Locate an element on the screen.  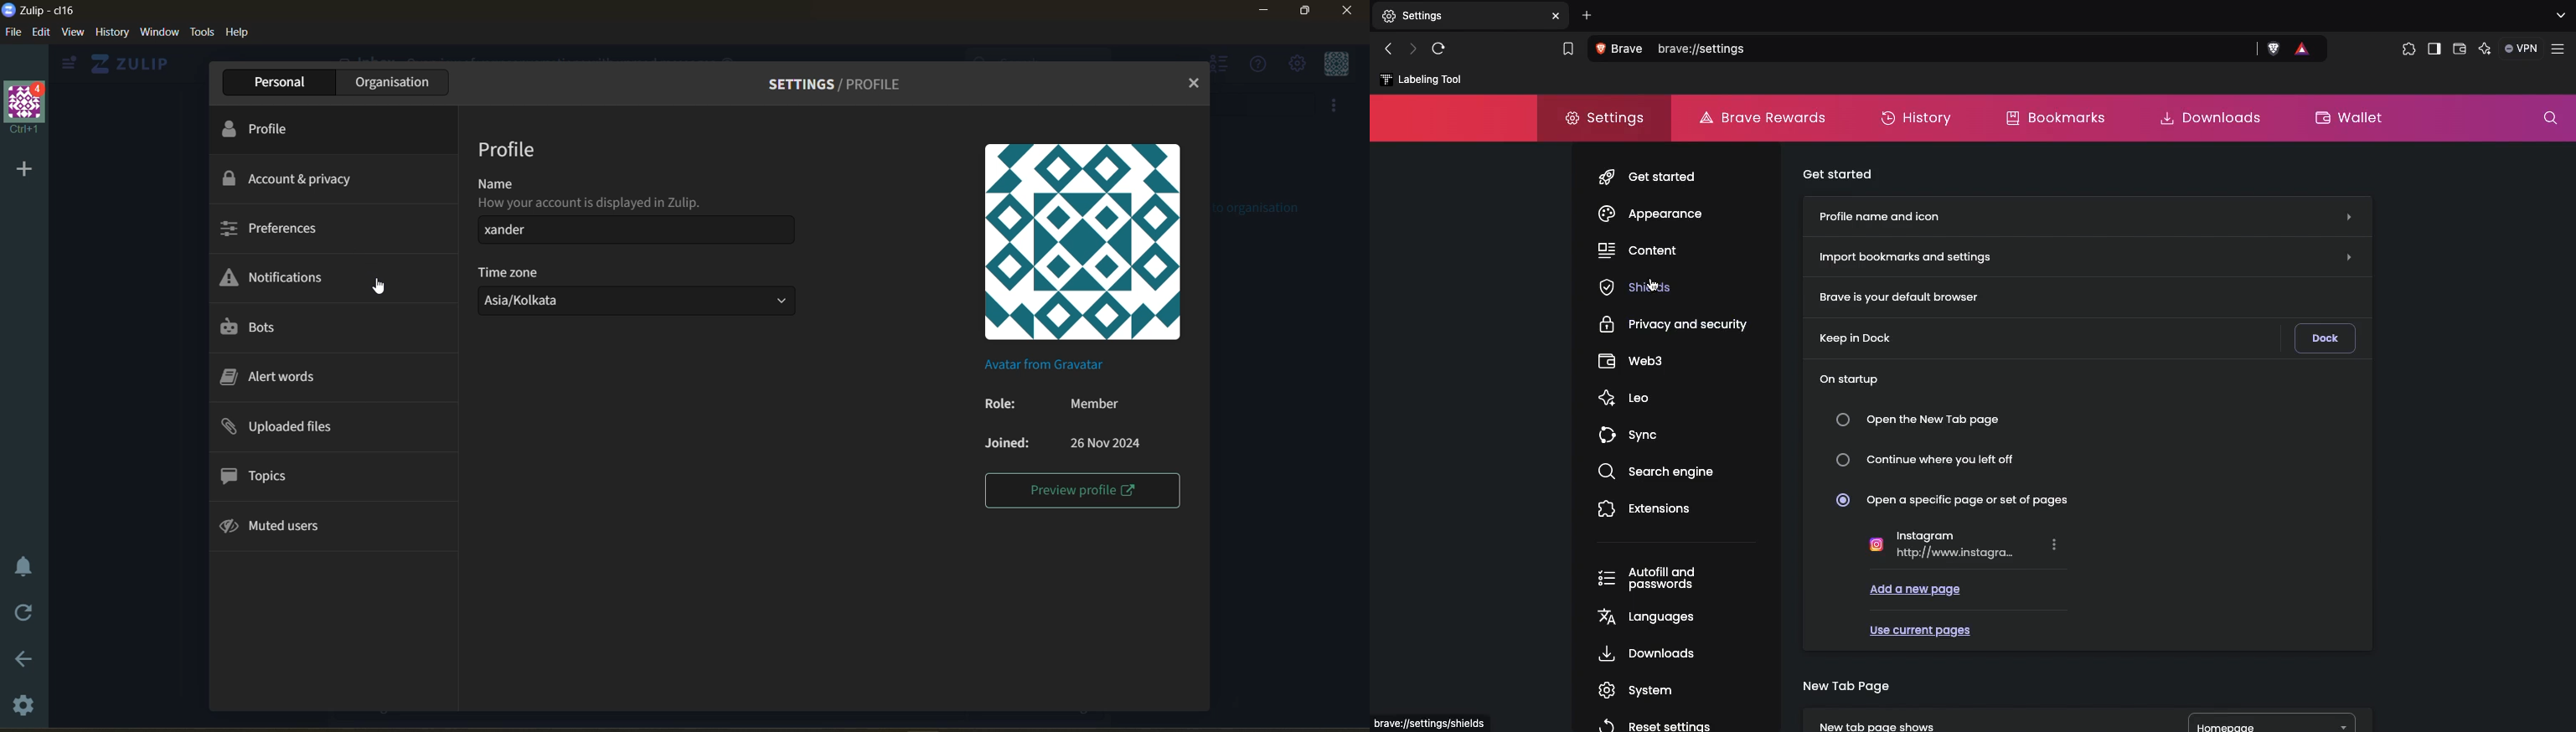
edit is located at coordinates (41, 33).